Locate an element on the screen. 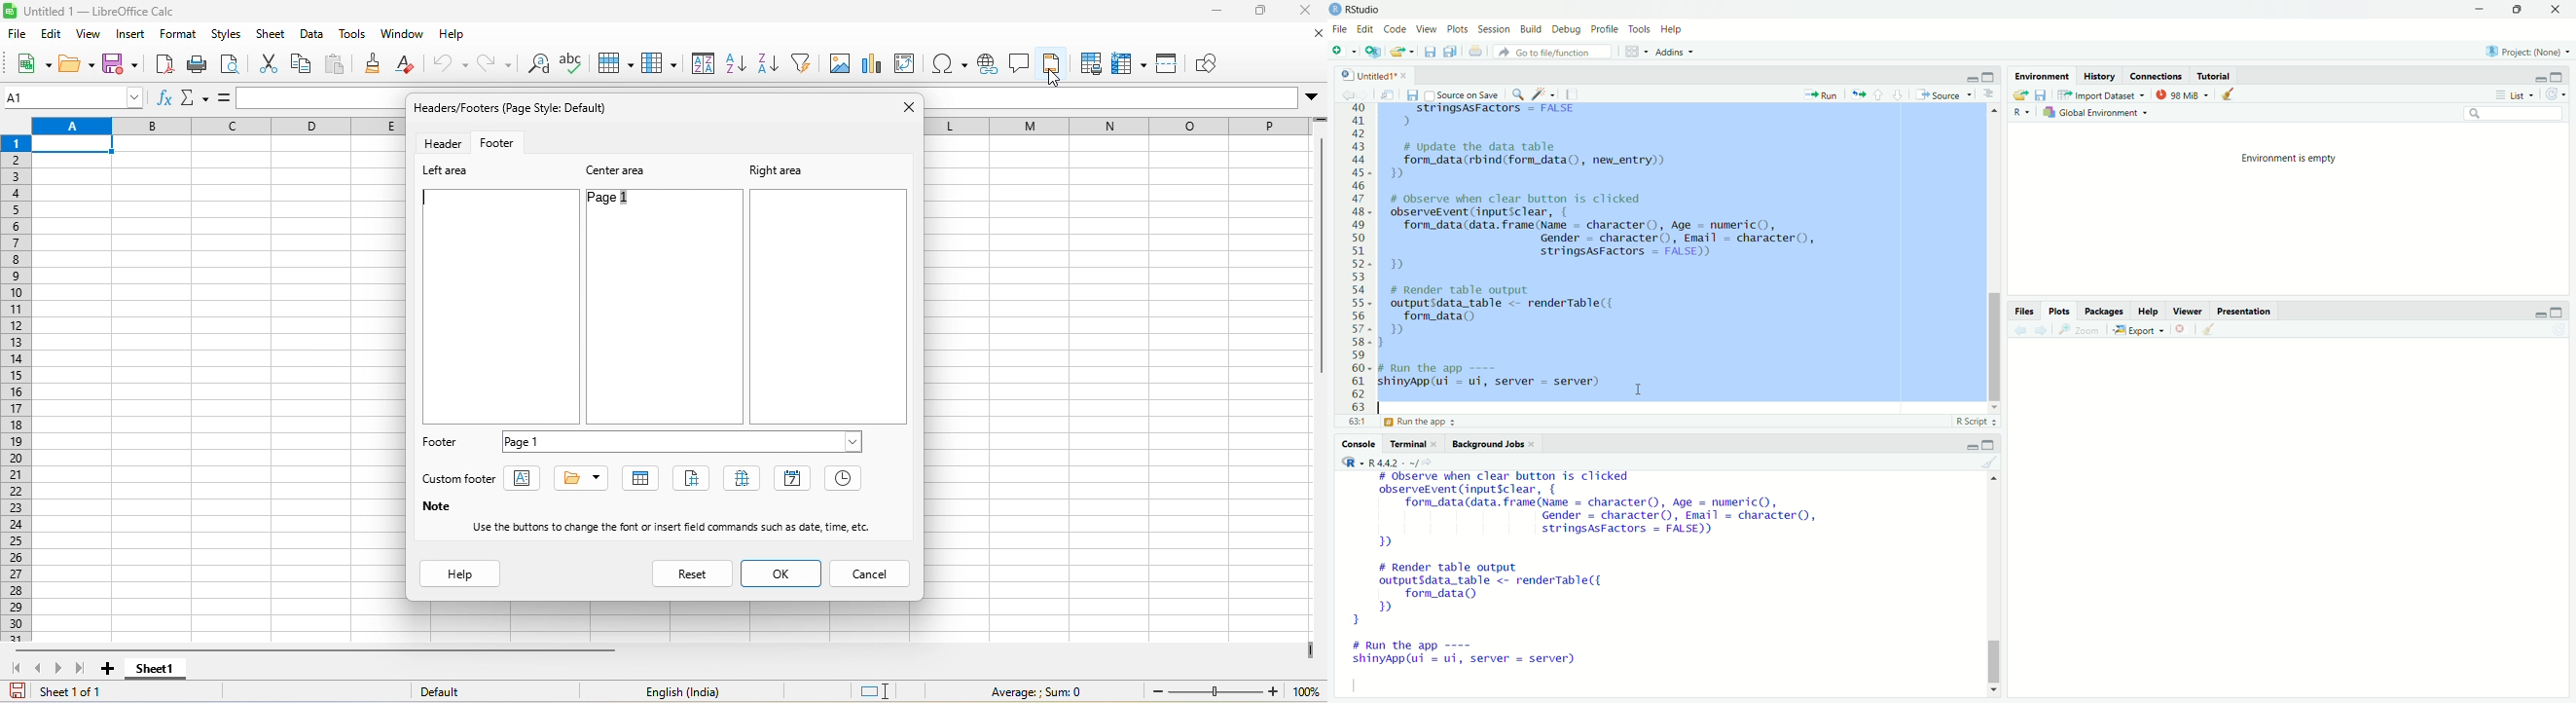 Image resolution: width=2576 pixels, height=728 pixels. new file is located at coordinates (1343, 51).